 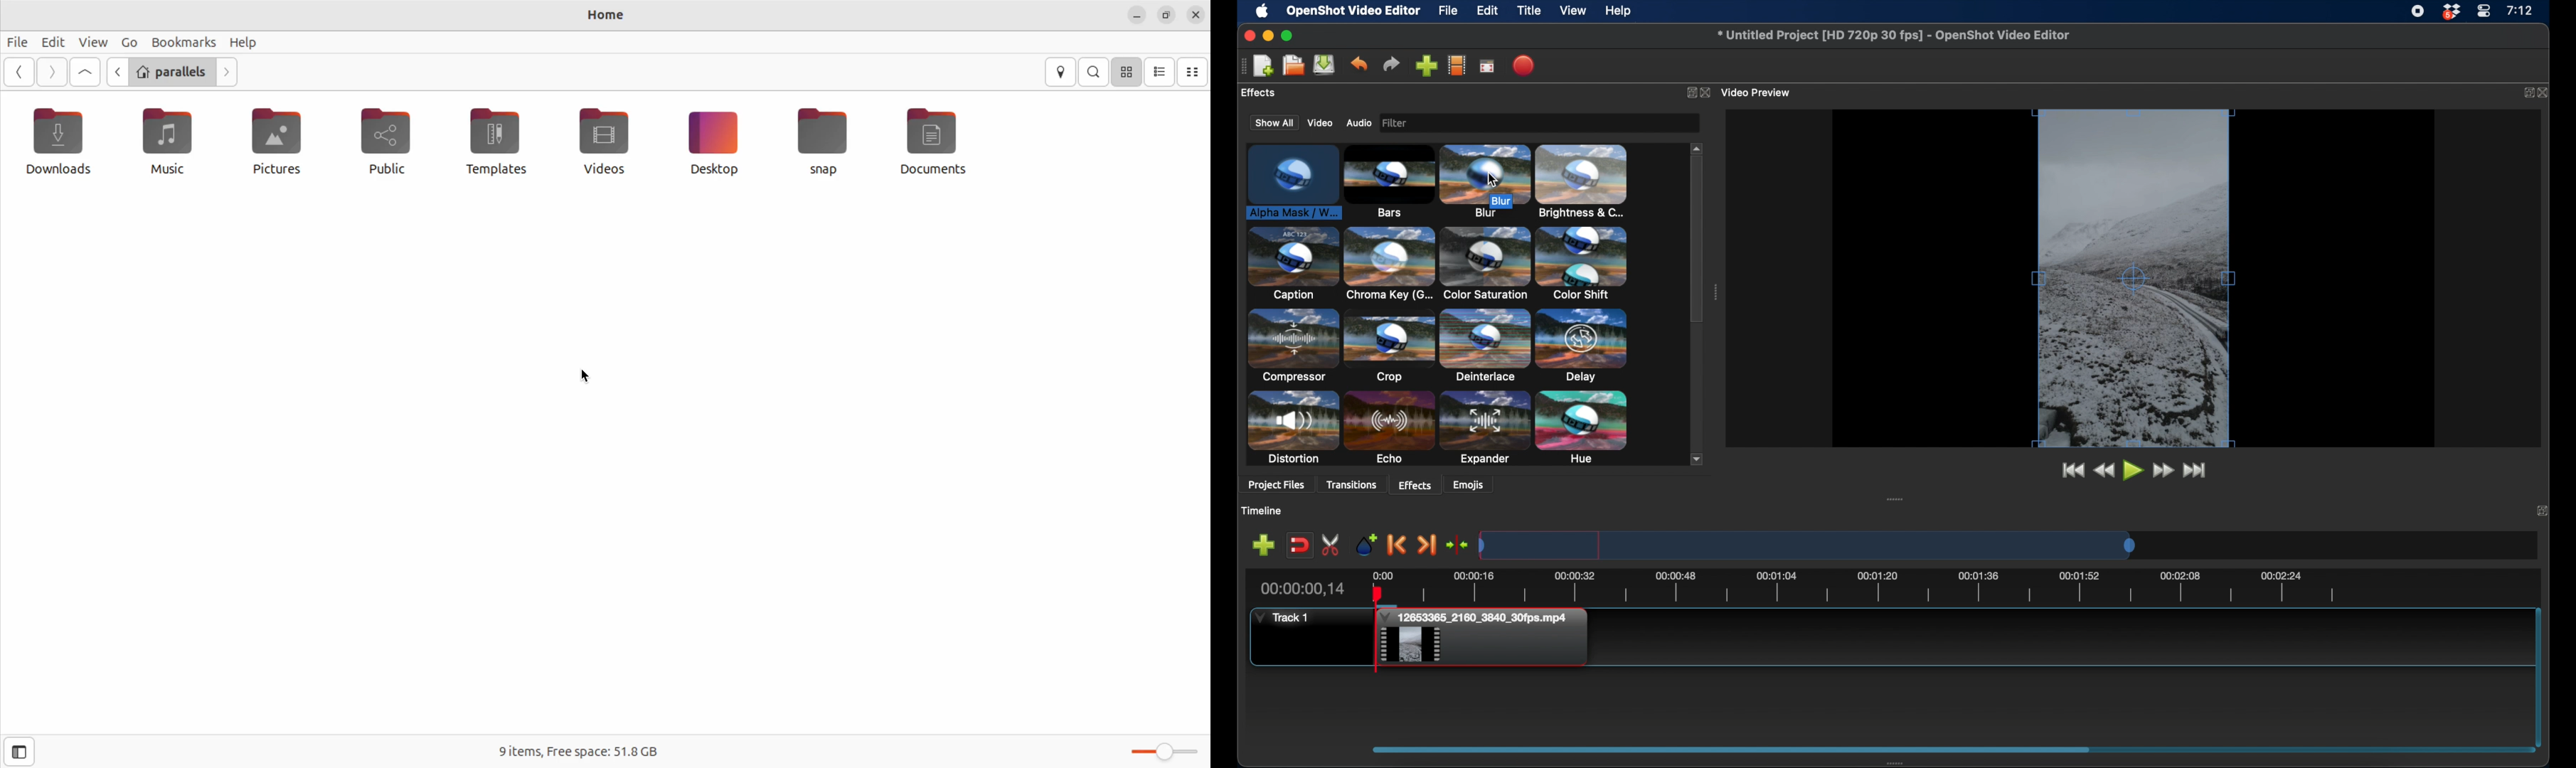 I want to click on rewind, so click(x=2105, y=471).